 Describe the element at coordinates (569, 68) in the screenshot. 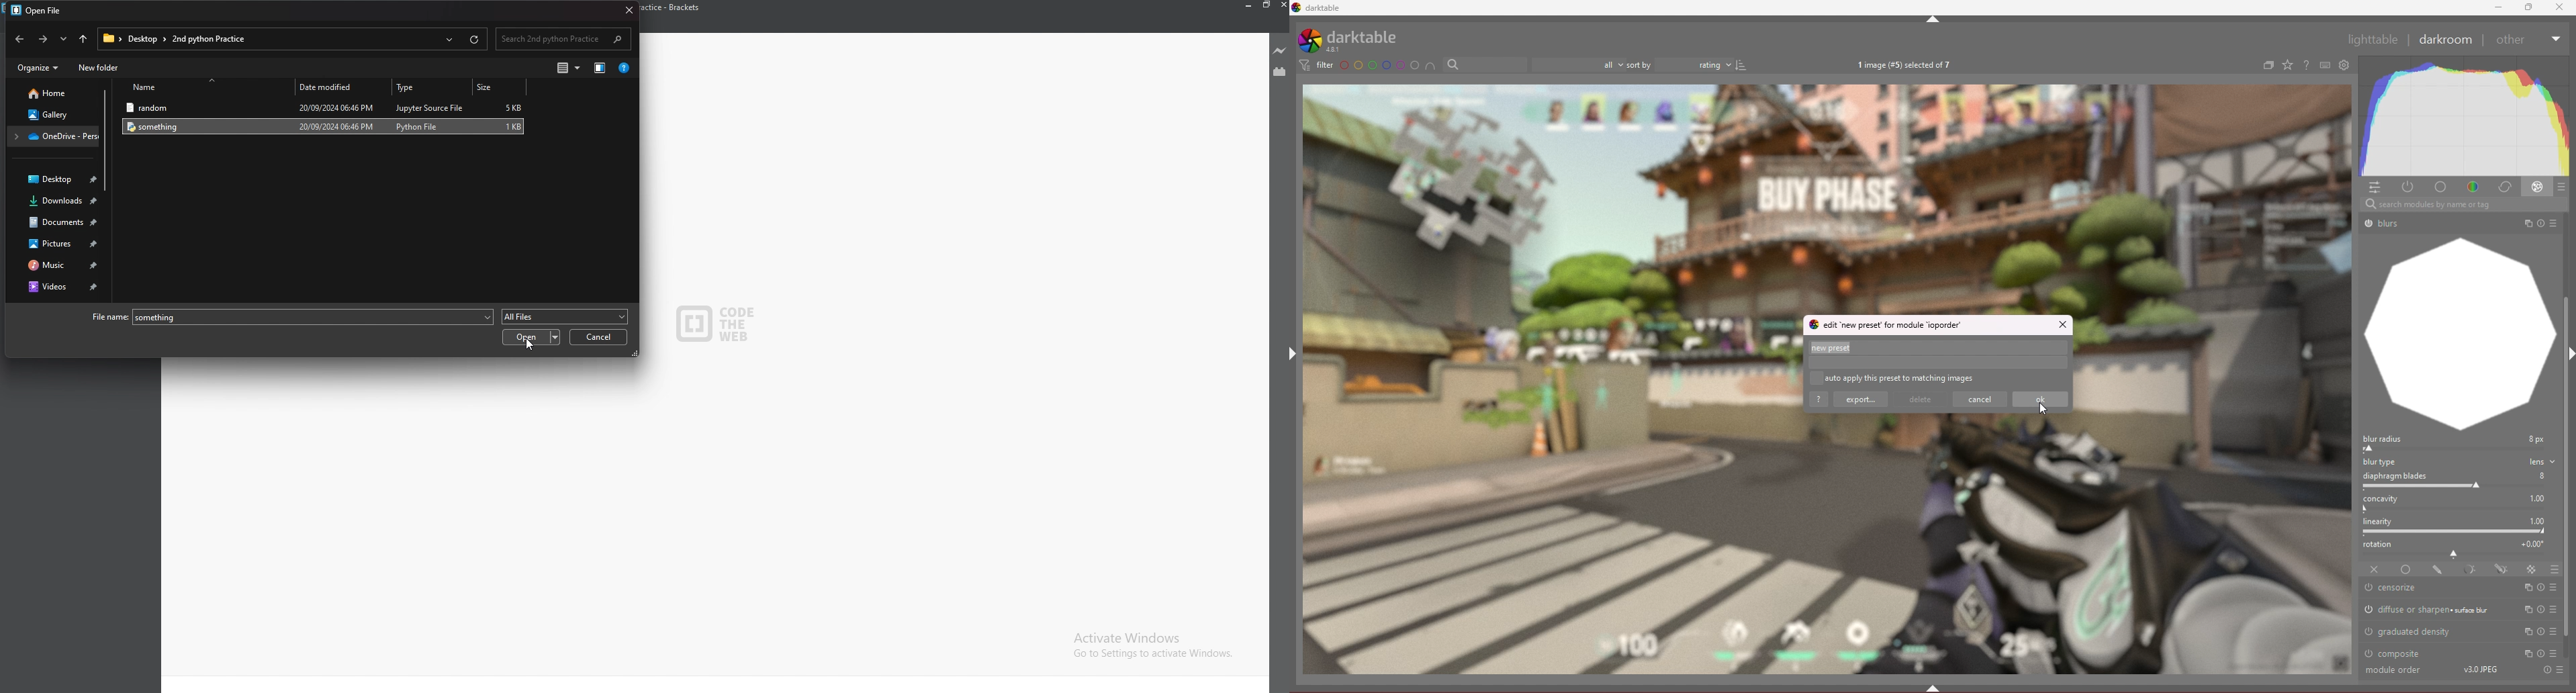

I see `change view` at that location.